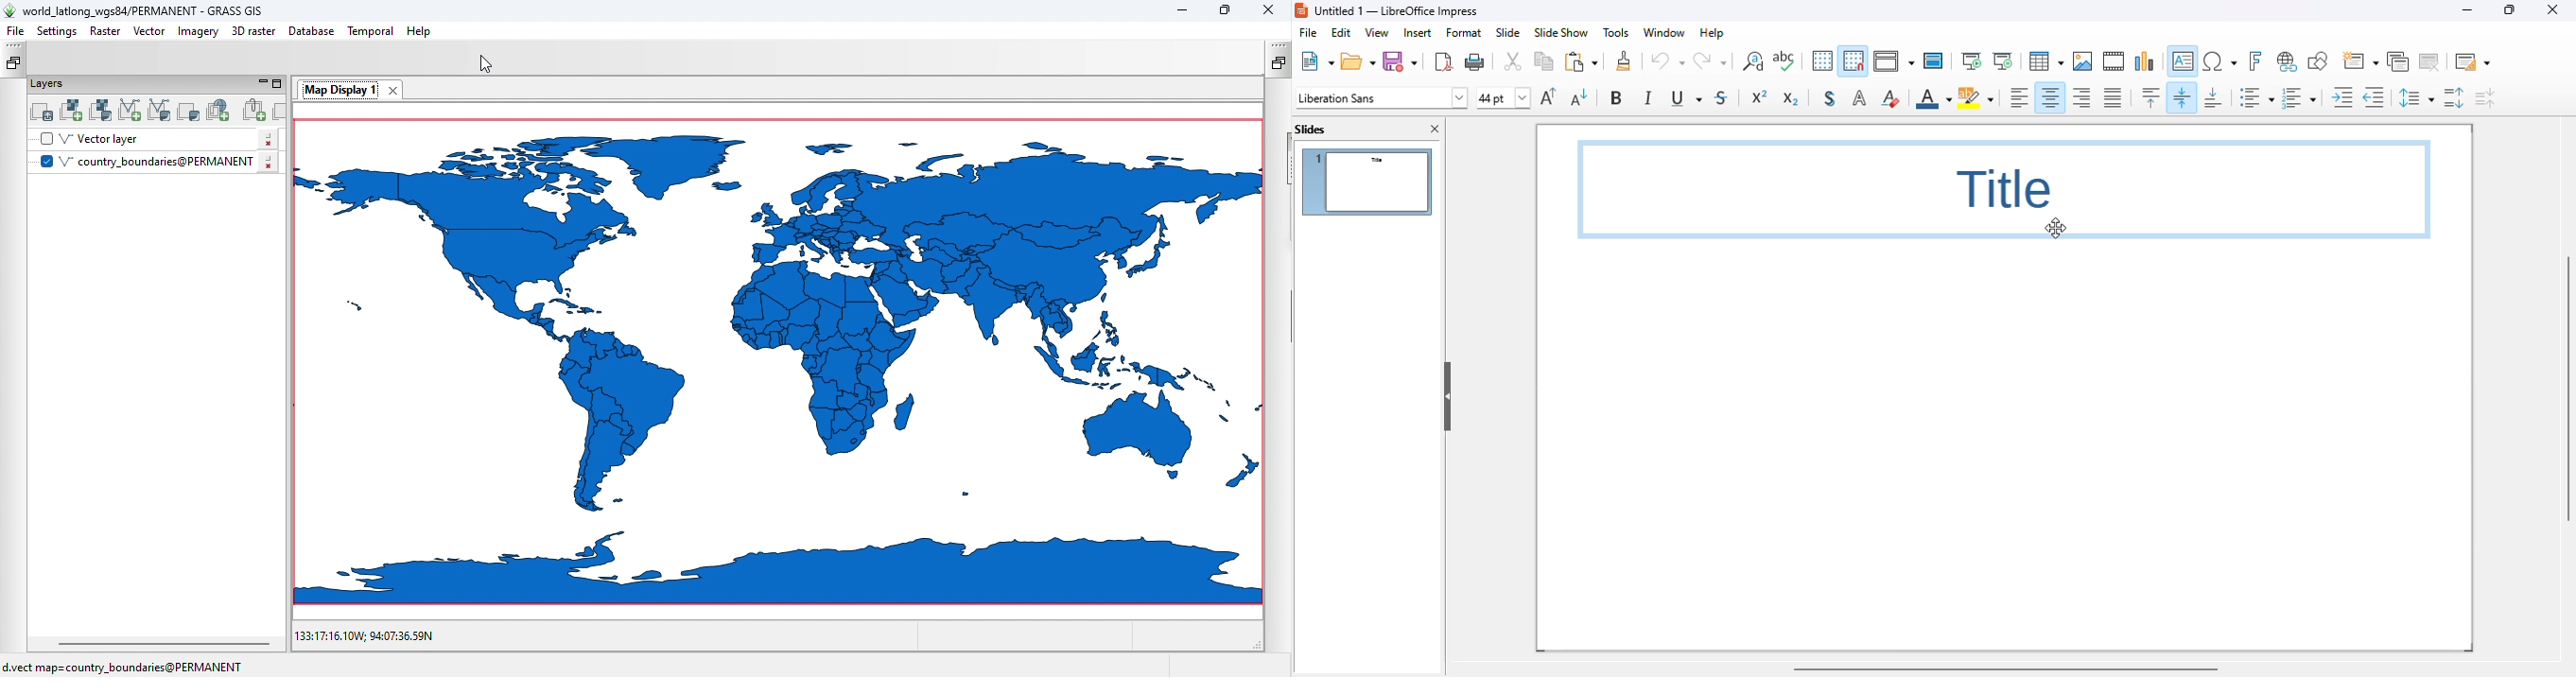 The height and width of the screenshot is (700, 2576). What do you see at coordinates (1475, 61) in the screenshot?
I see `print` at bounding box center [1475, 61].